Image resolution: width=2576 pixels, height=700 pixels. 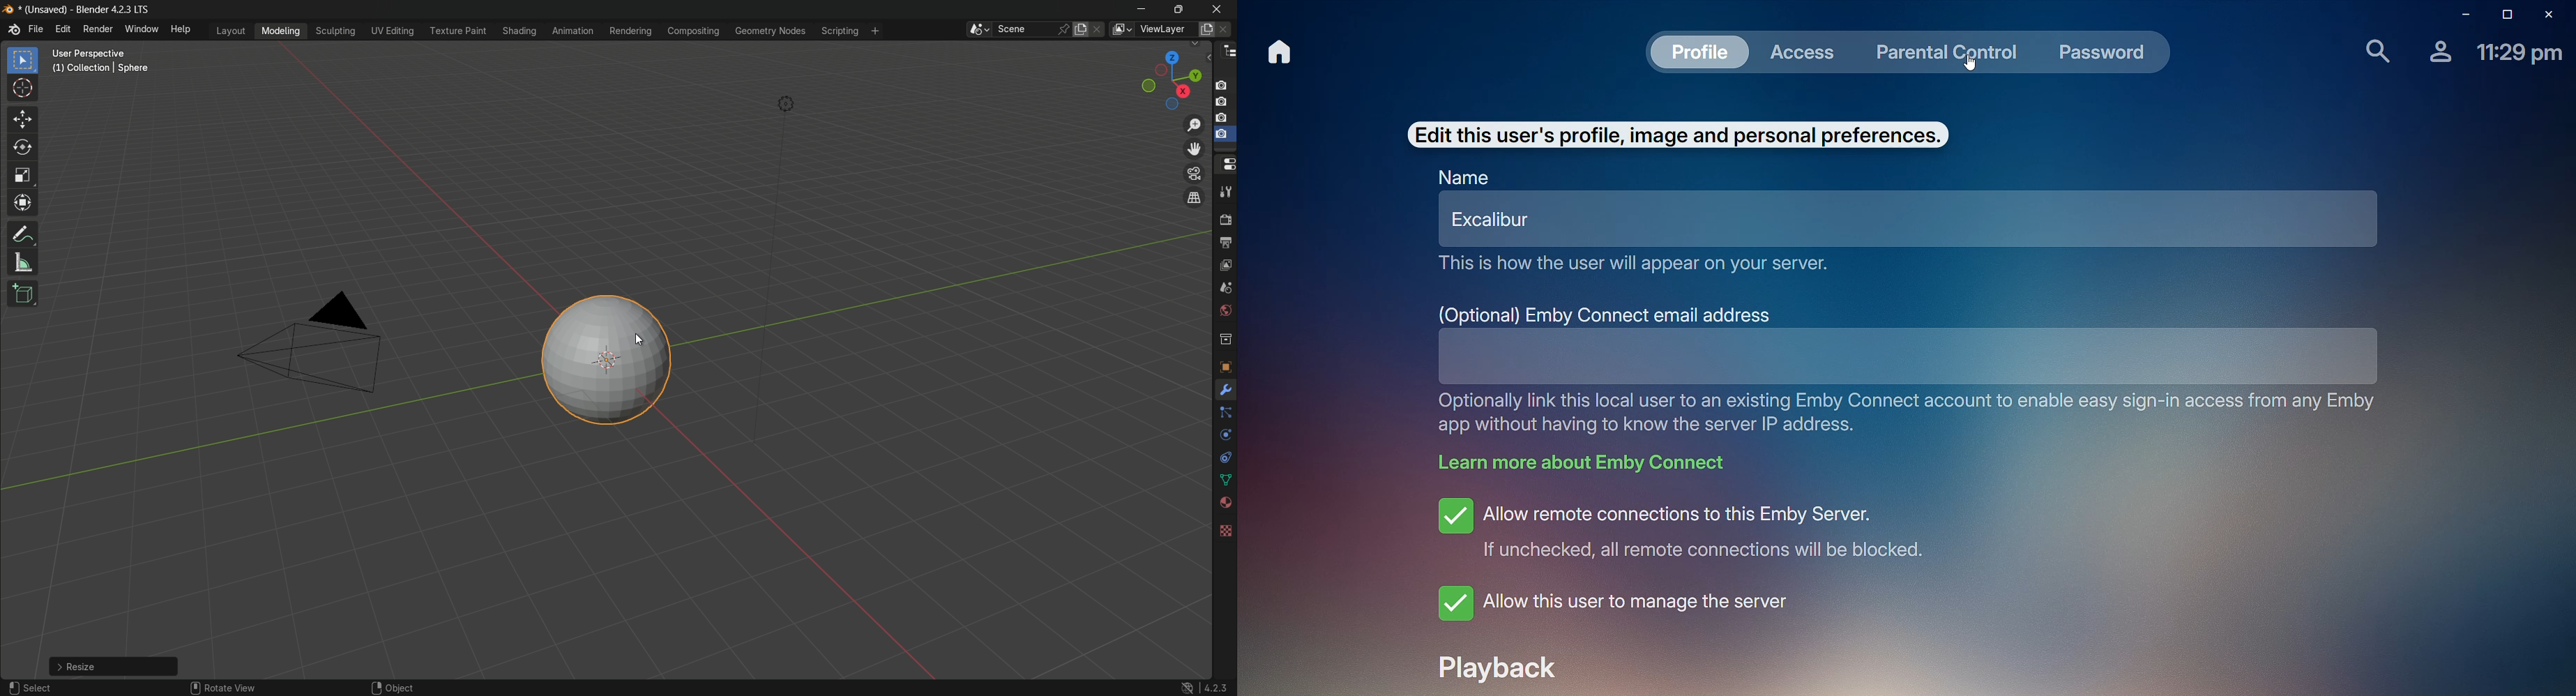 What do you see at coordinates (399, 685) in the screenshot?
I see `object` at bounding box center [399, 685].